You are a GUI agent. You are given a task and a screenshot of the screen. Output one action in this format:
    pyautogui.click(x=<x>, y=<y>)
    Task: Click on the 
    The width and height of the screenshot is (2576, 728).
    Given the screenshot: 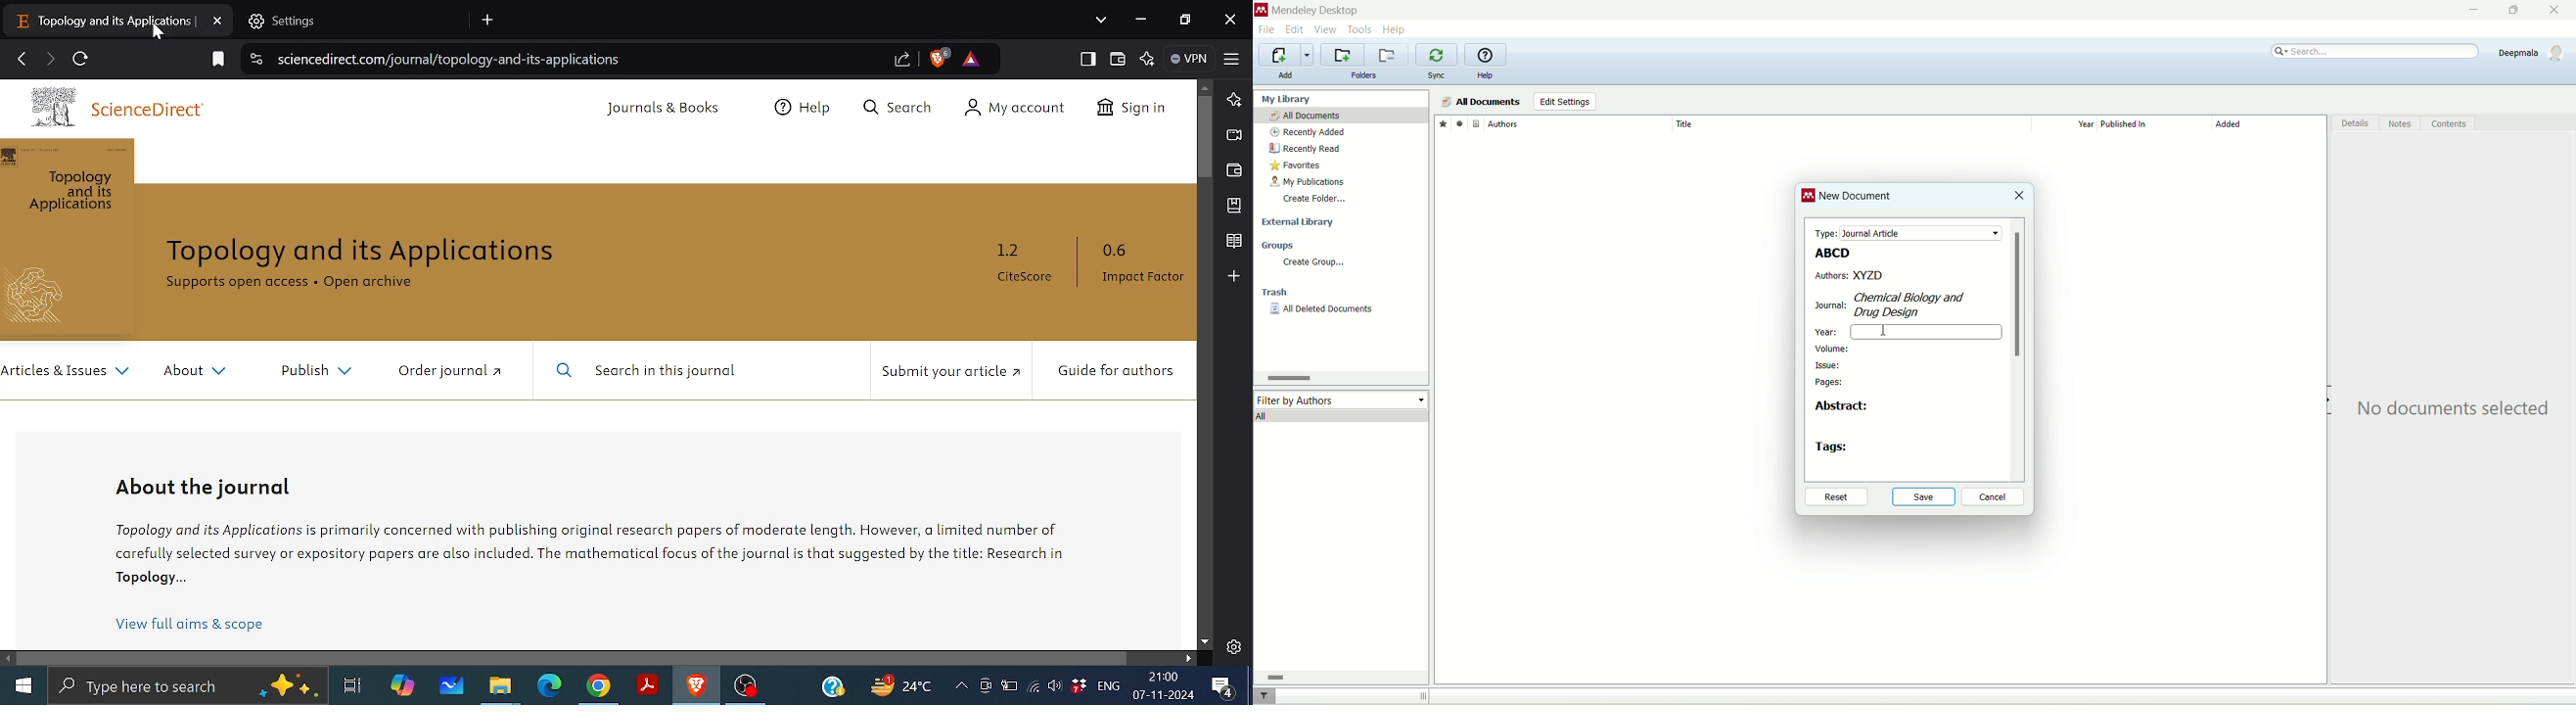 What is the action you would take?
    pyautogui.click(x=959, y=687)
    